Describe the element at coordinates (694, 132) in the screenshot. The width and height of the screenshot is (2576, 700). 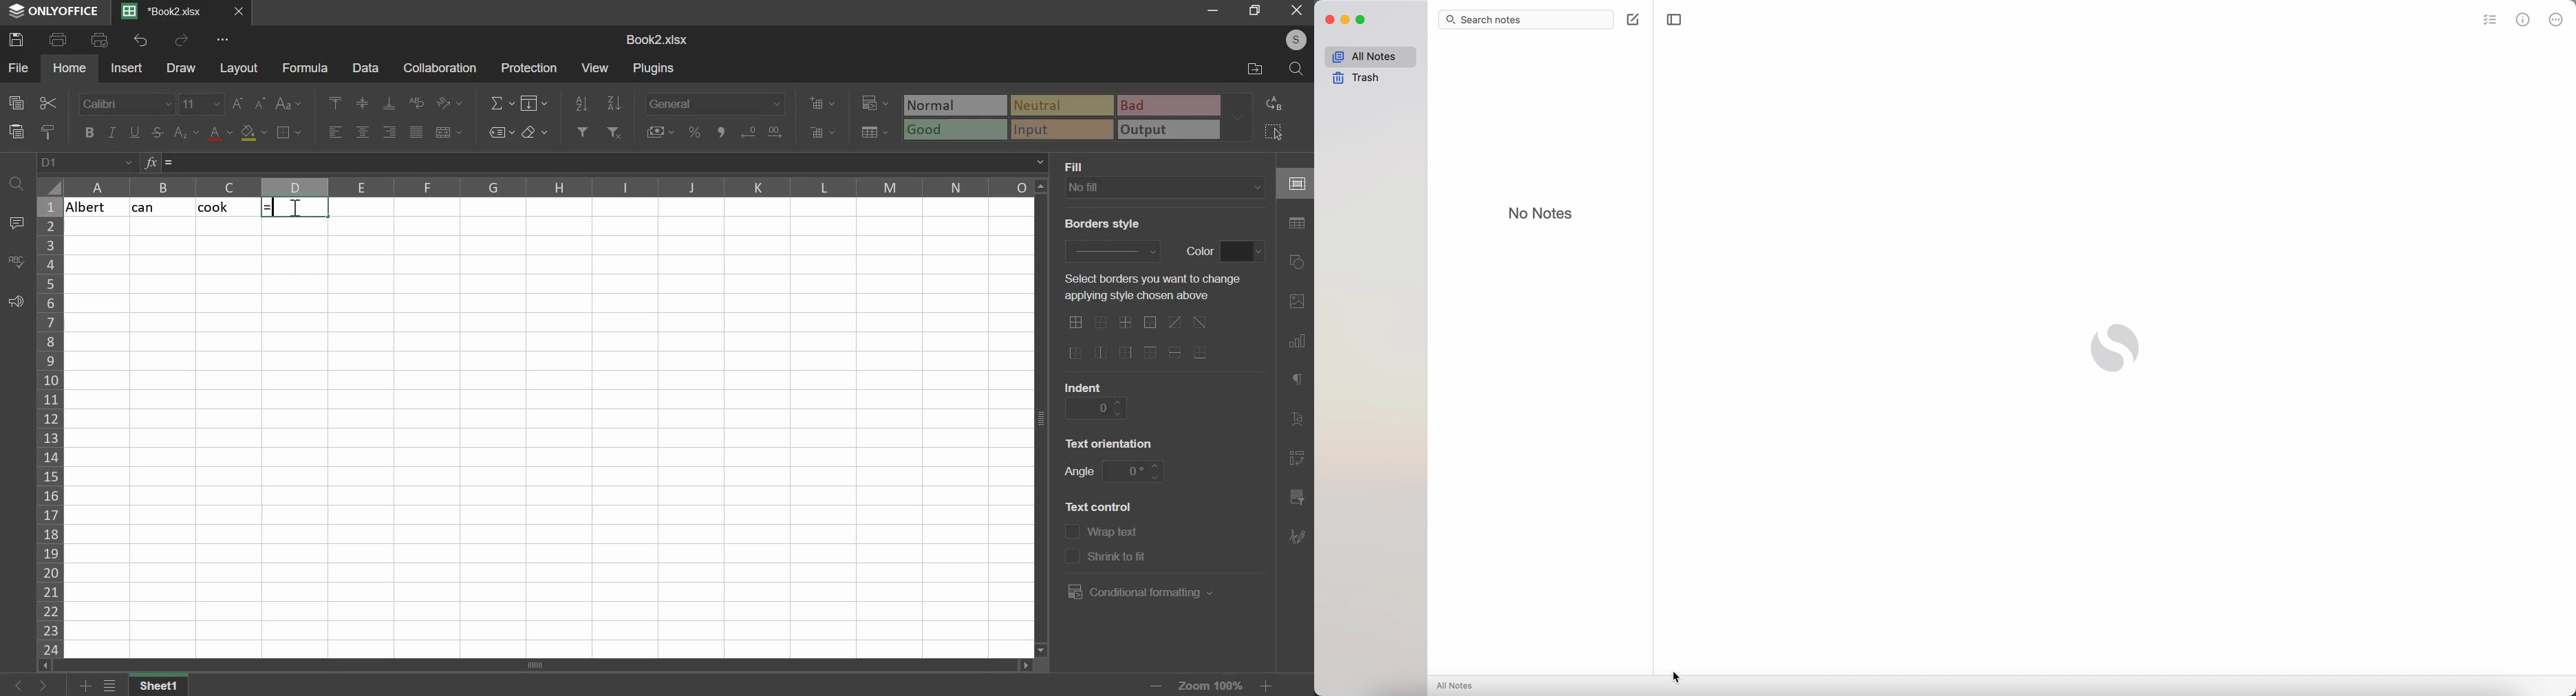
I see `percentage` at that location.